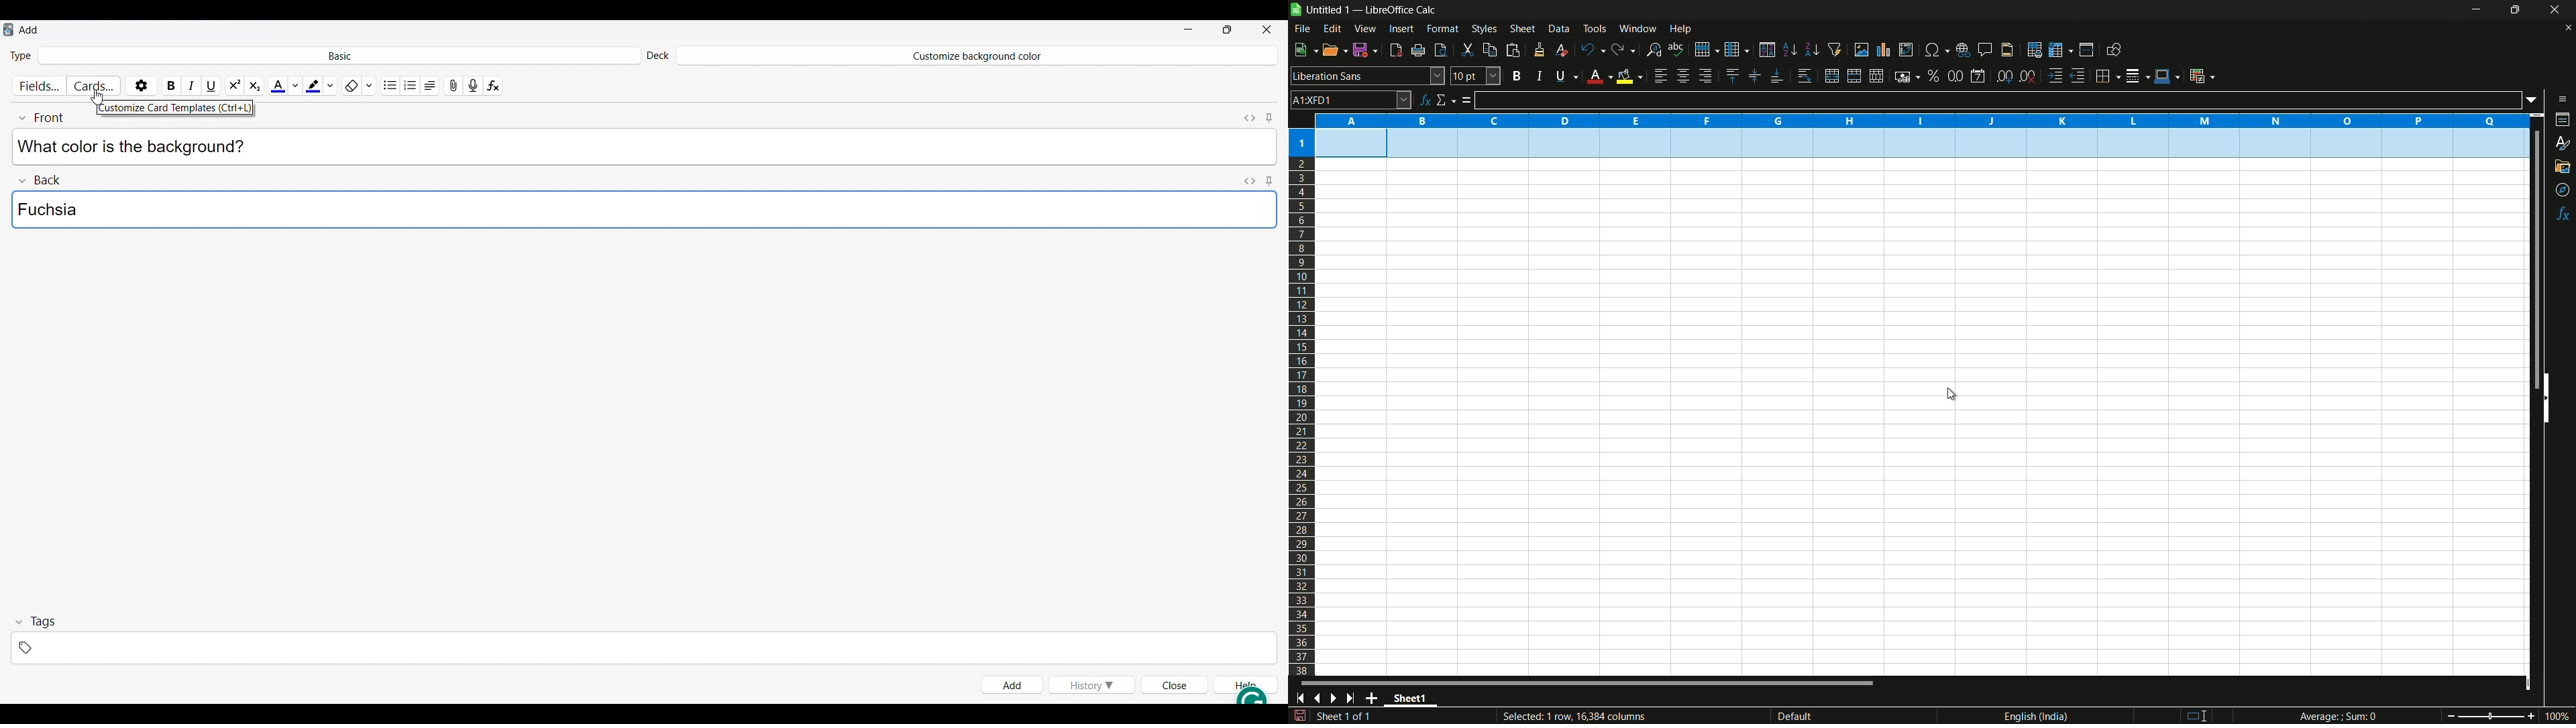 The image size is (2576, 728). Describe the element at coordinates (313, 83) in the screenshot. I see `Selected highlight color` at that location.